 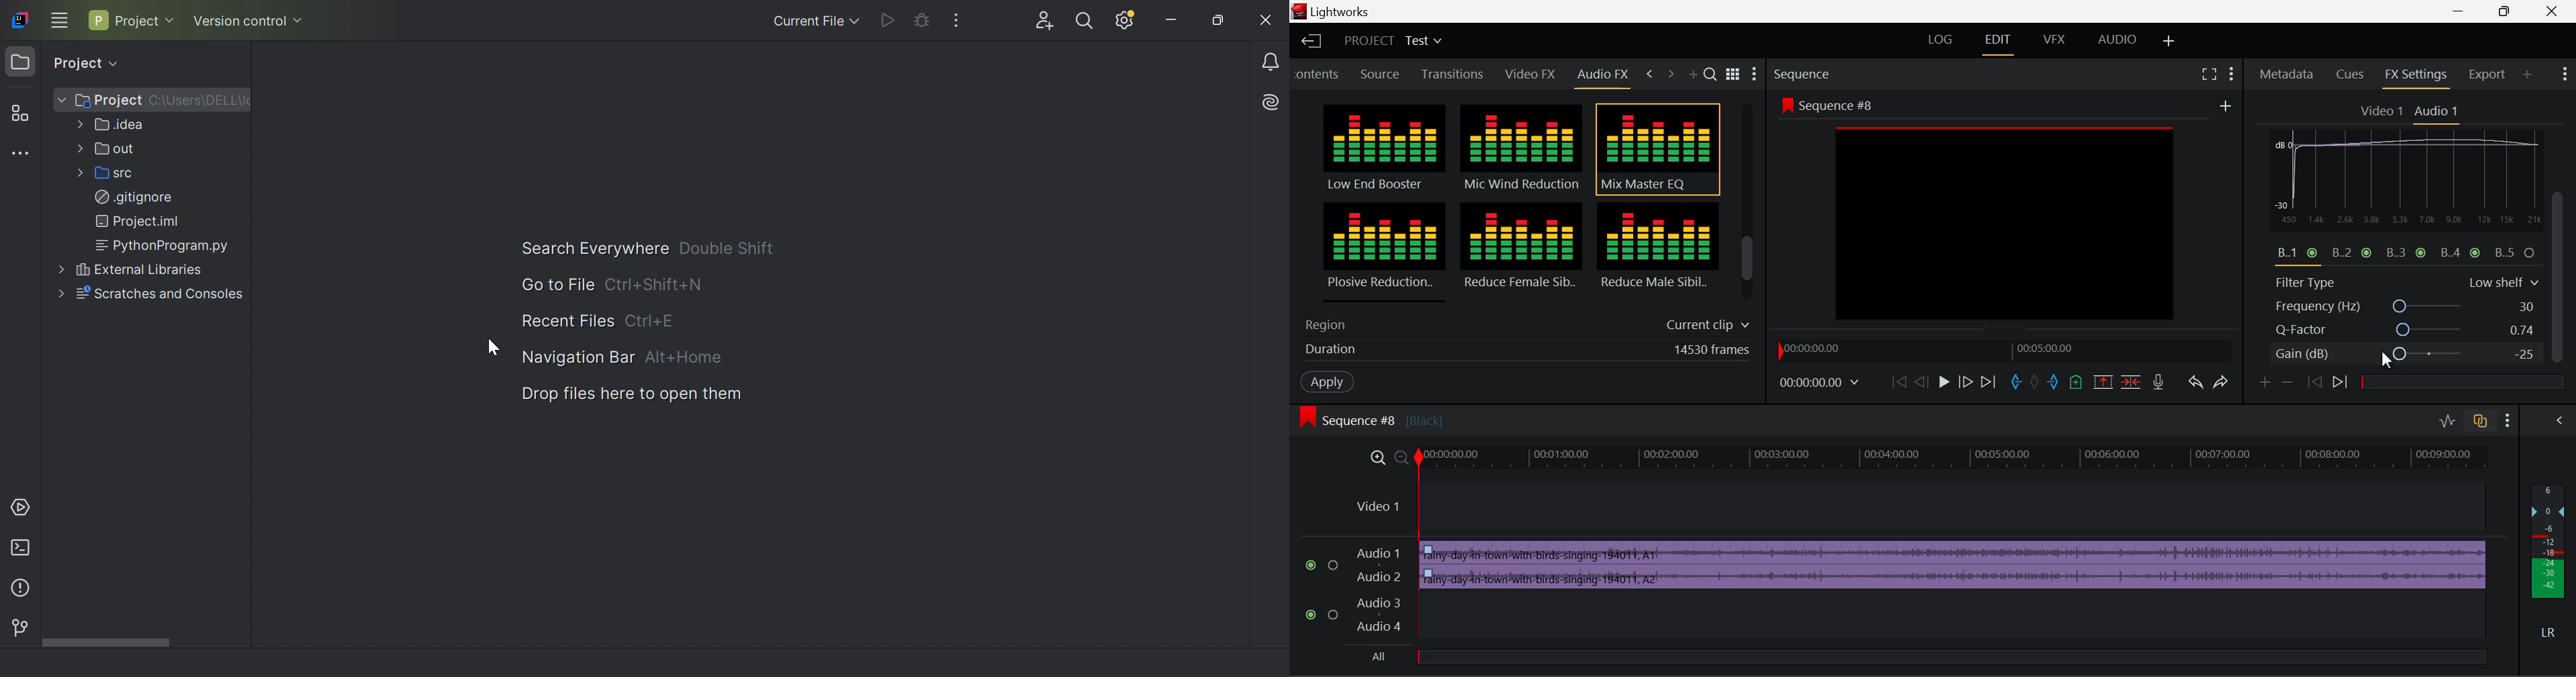 What do you see at coordinates (2557, 420) in the screenshot?
I see `Show Audio Mix` at bounding box center [2557, 420].